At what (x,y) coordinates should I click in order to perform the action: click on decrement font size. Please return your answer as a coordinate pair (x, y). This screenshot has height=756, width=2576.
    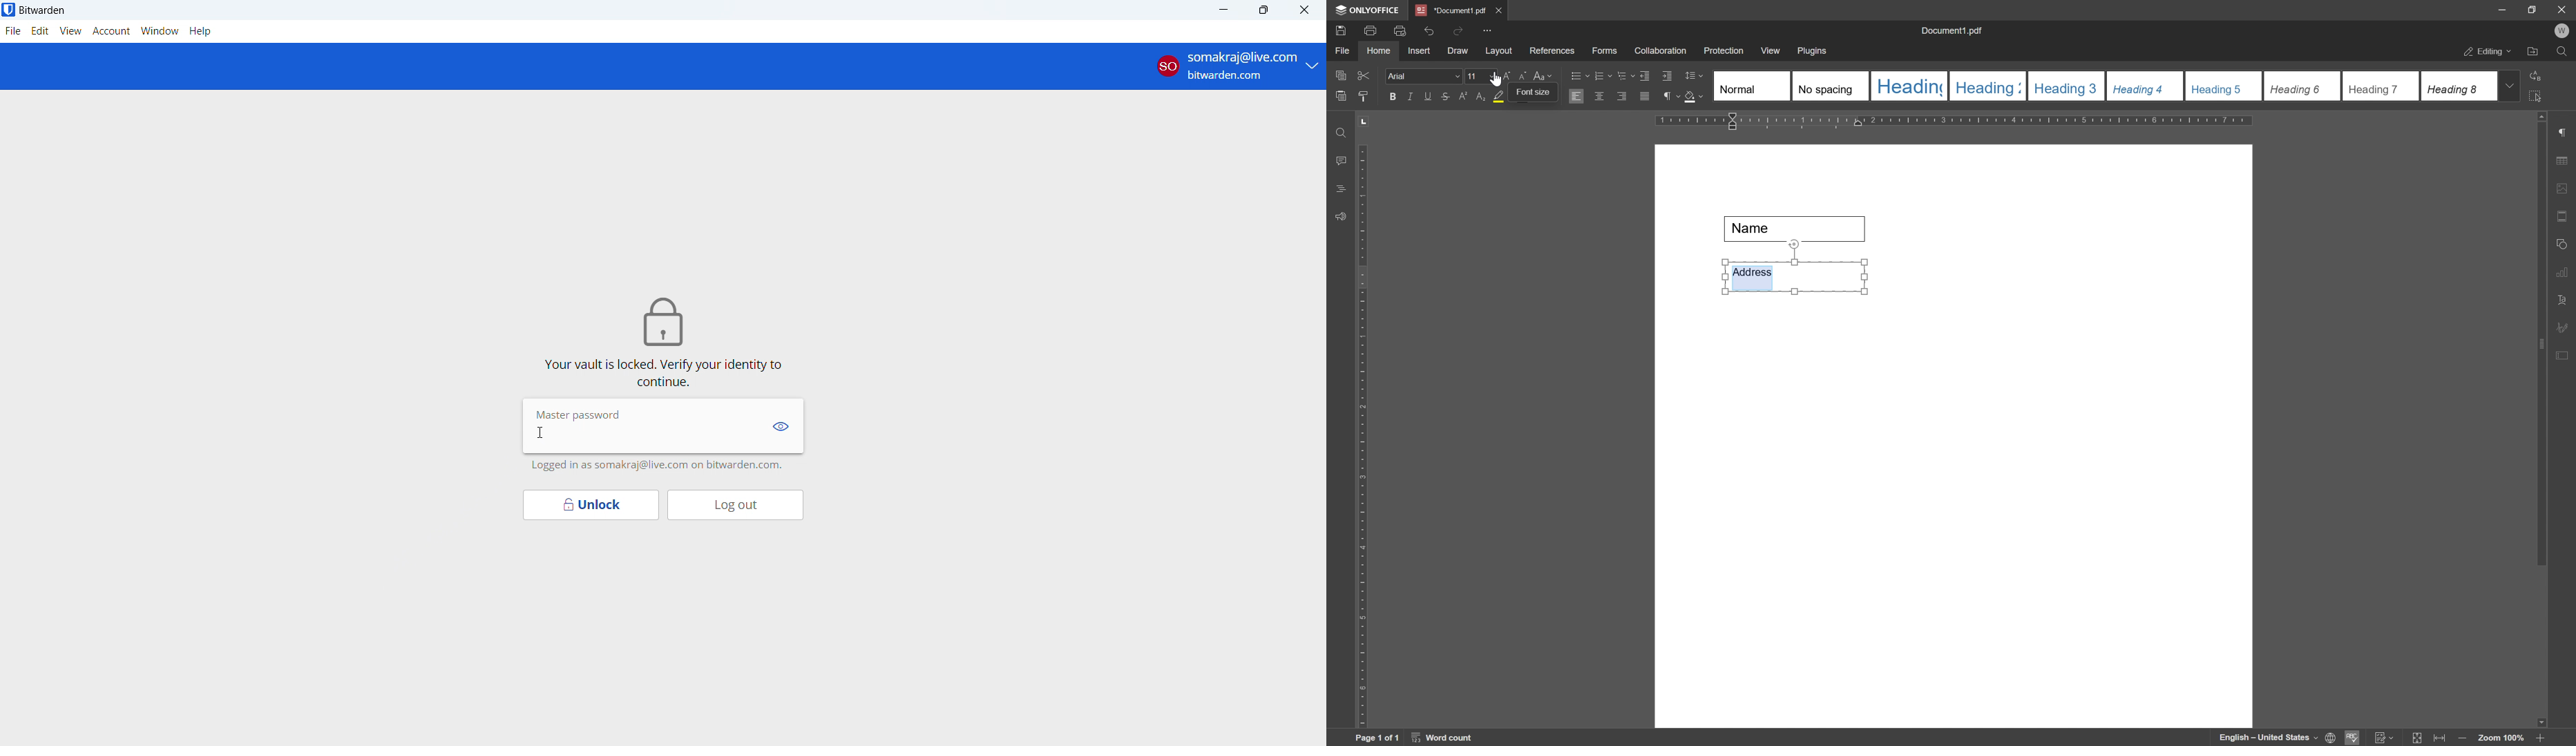
    Looking at the image, I should click on (1521, 77).